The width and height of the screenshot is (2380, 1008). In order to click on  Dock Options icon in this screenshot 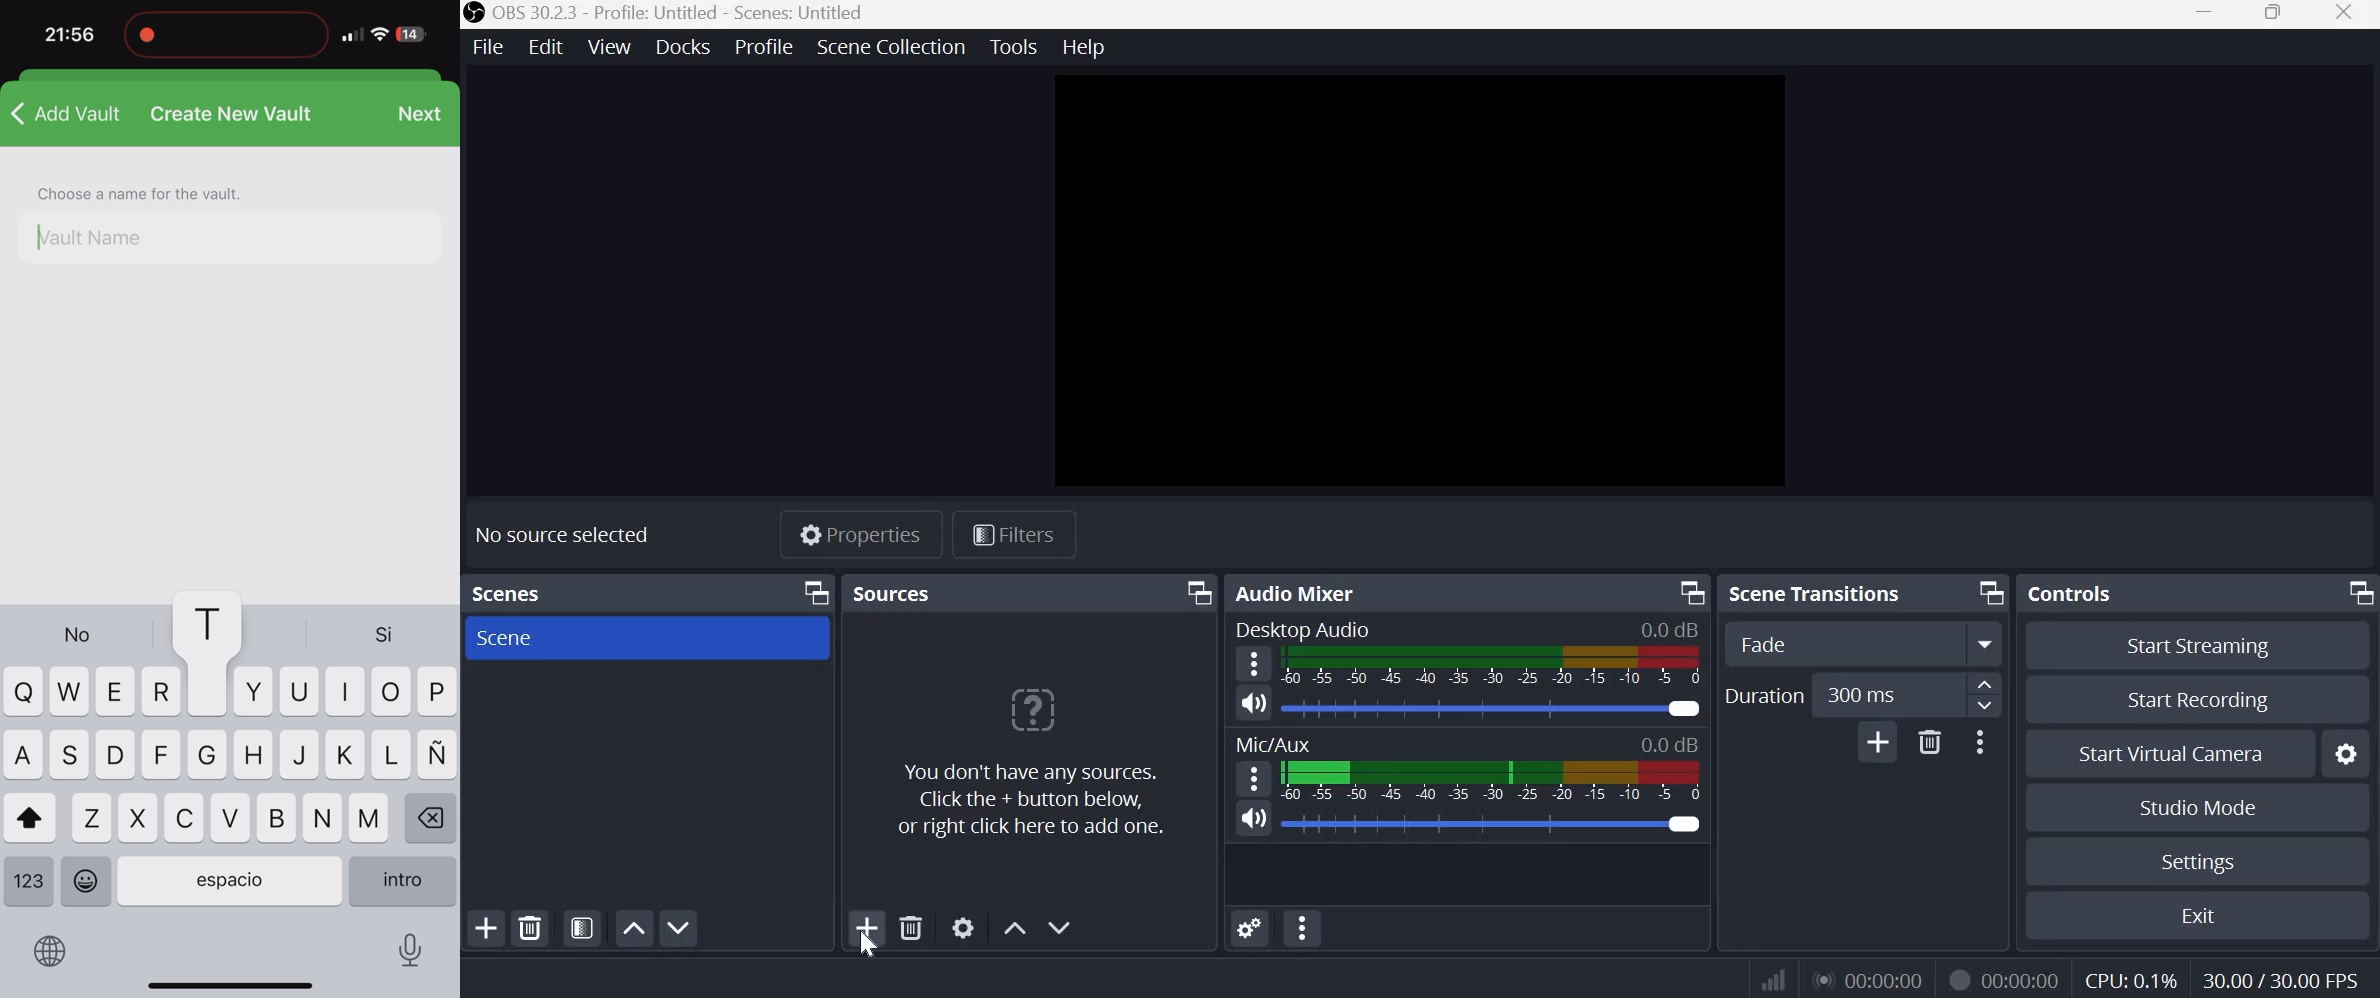, I will do `click(1989, 591)`.